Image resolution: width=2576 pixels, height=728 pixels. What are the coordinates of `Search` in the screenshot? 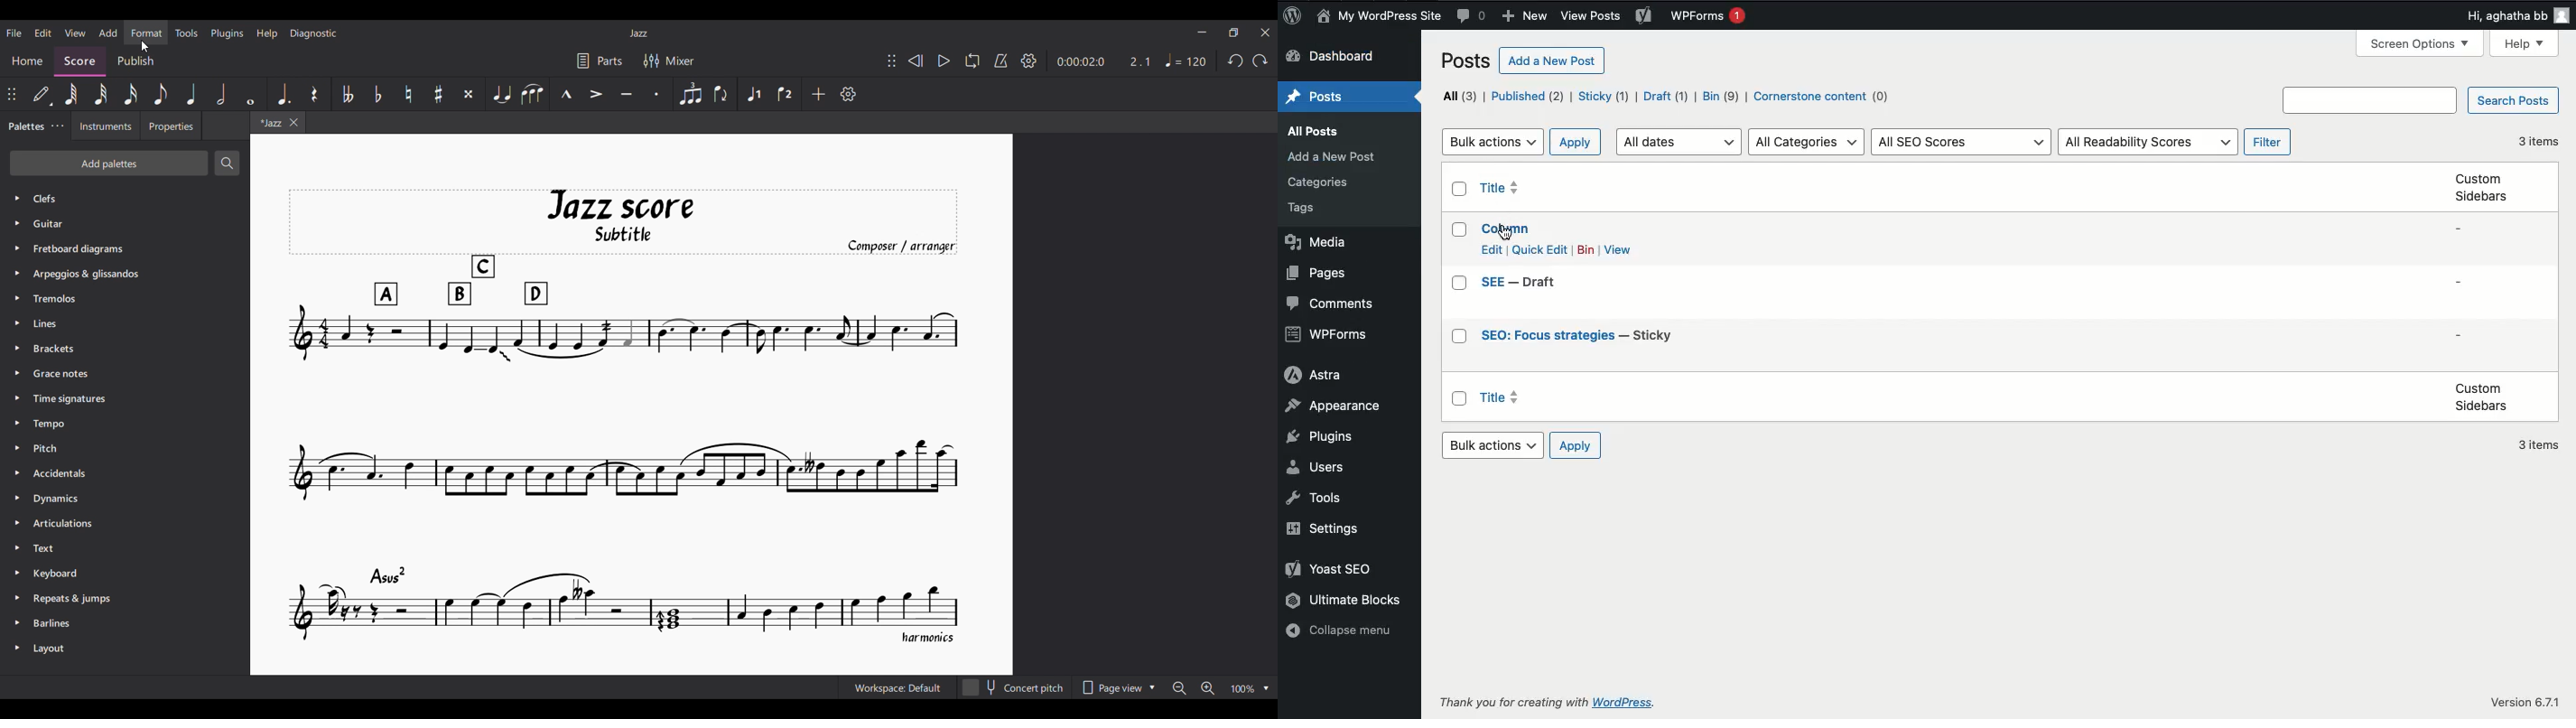 It's located at (226, 163).